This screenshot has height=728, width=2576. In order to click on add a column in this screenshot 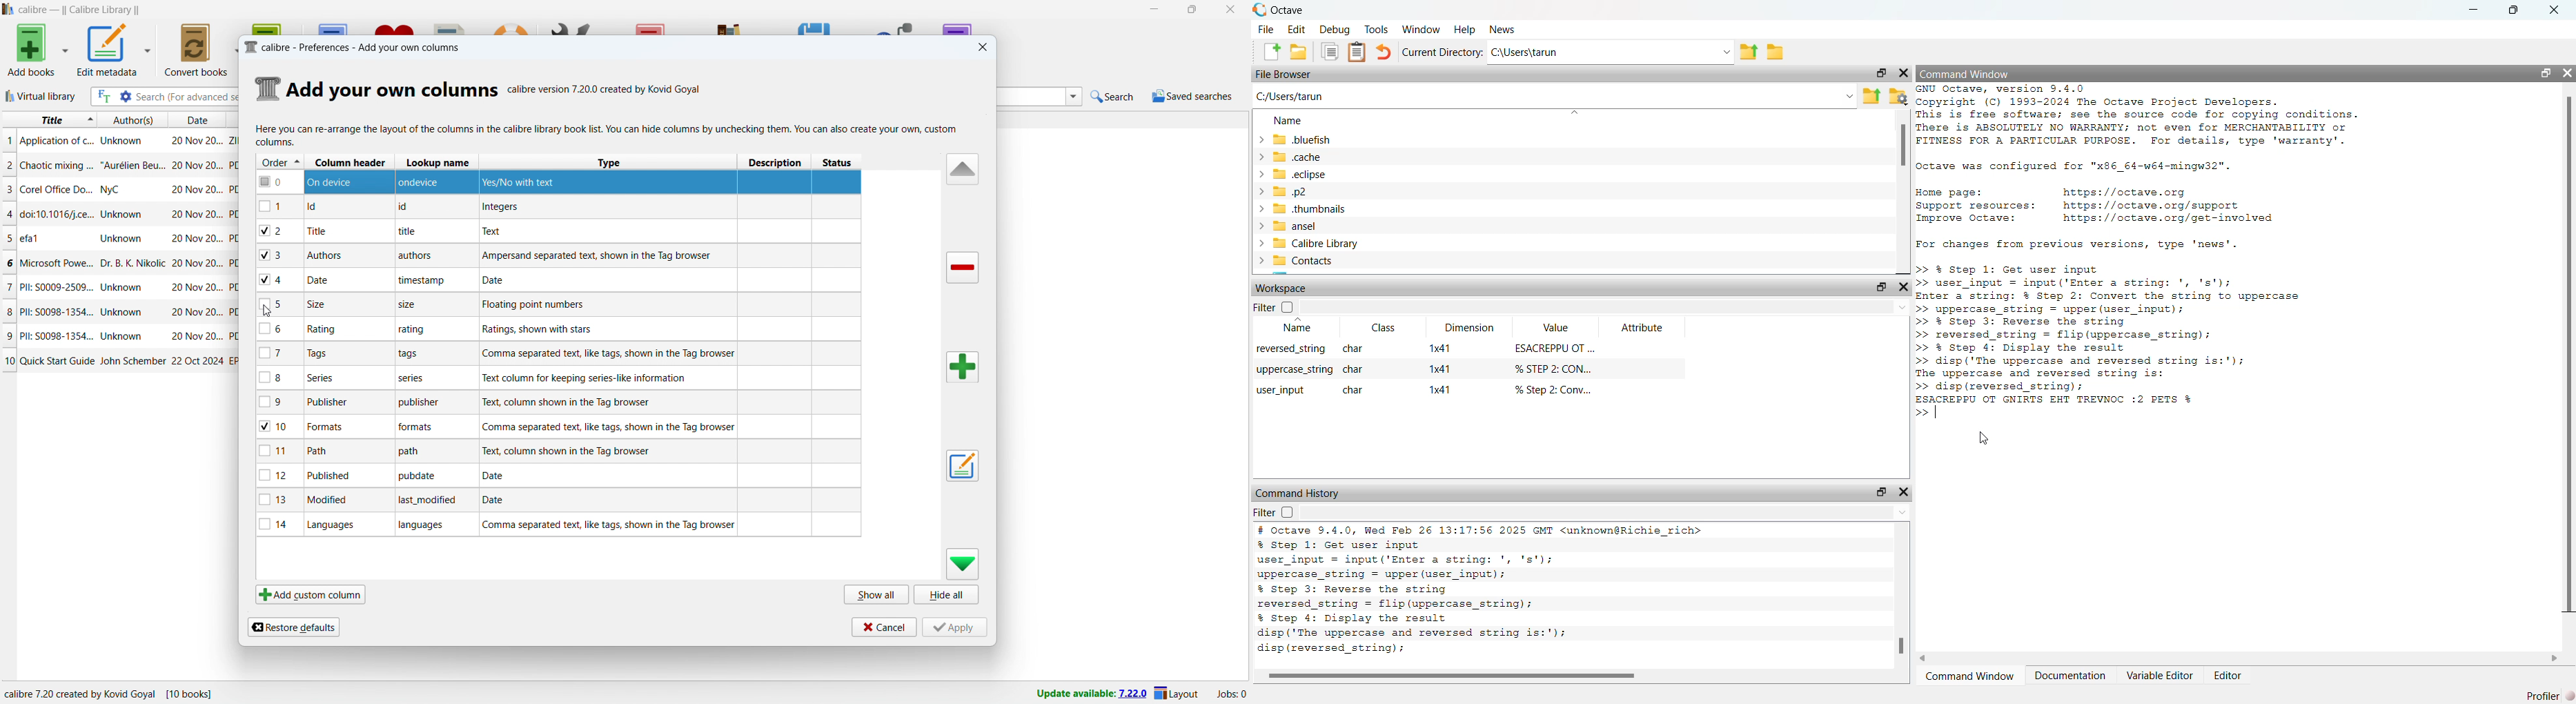, I will do `click(961, 367)`.